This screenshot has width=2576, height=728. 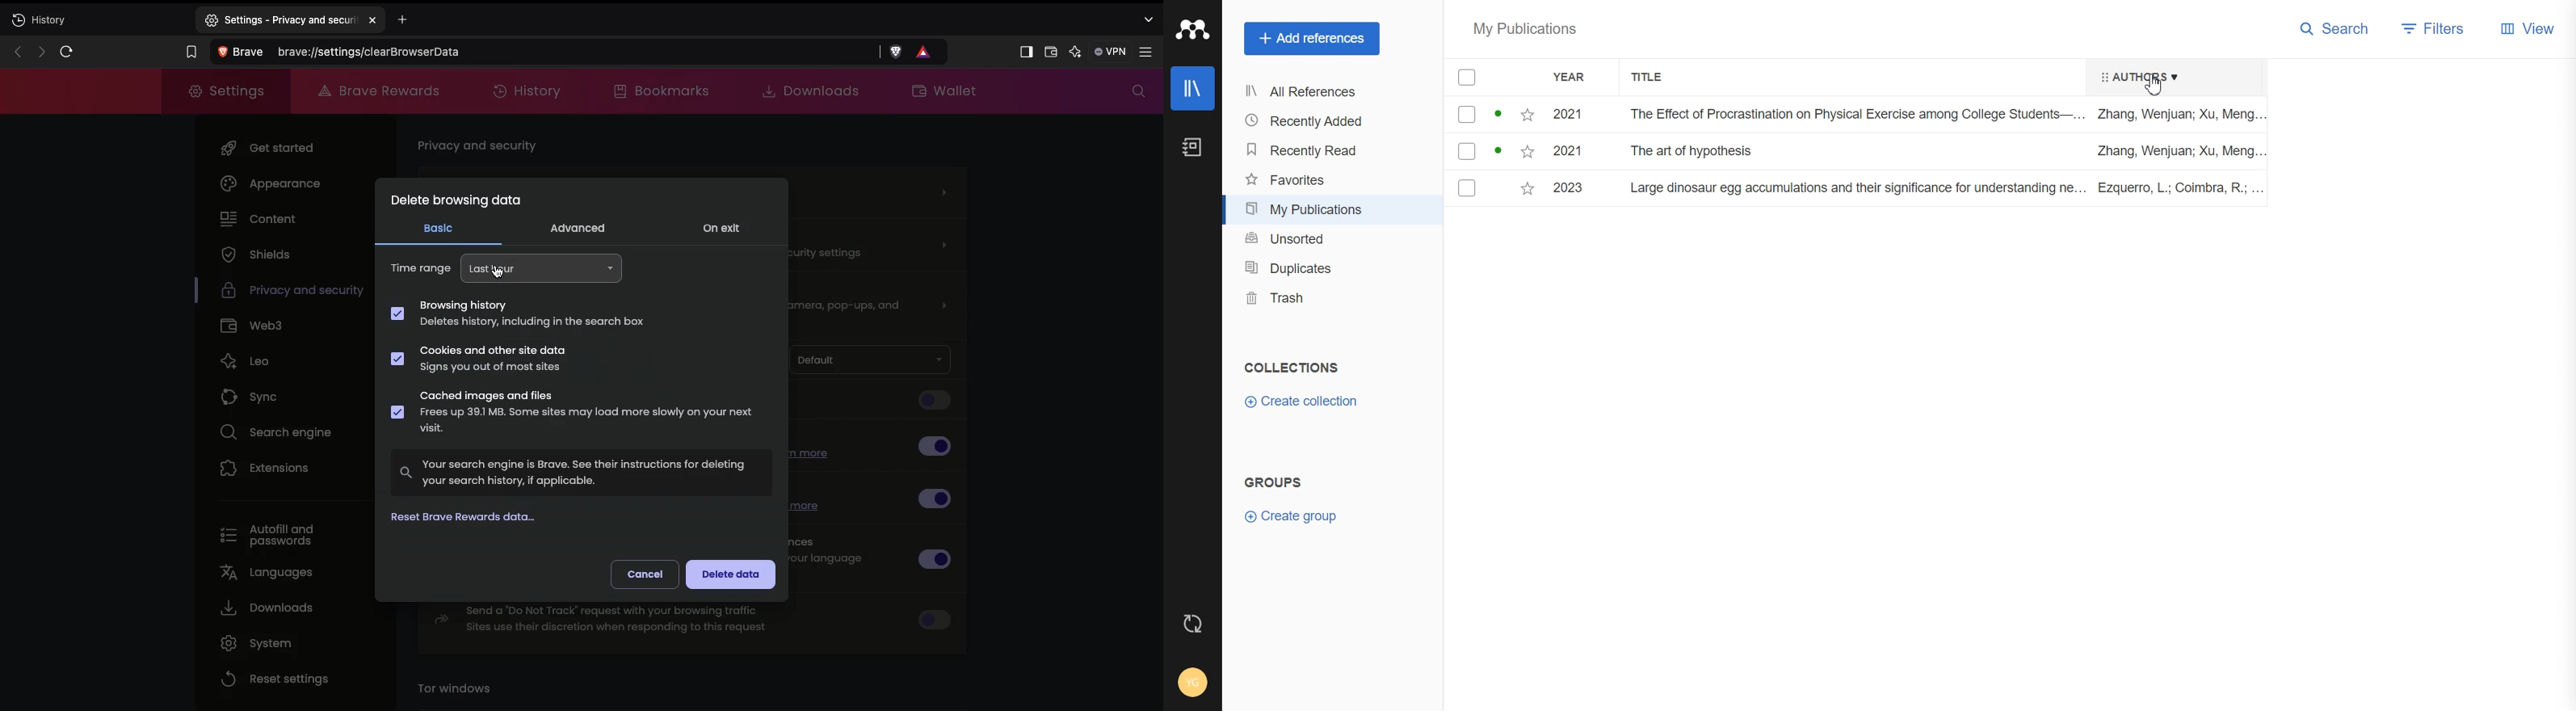 I want to click on Large dinosaur egg accumulations and their significance for understanding ne., so click(x=1856, y=188).